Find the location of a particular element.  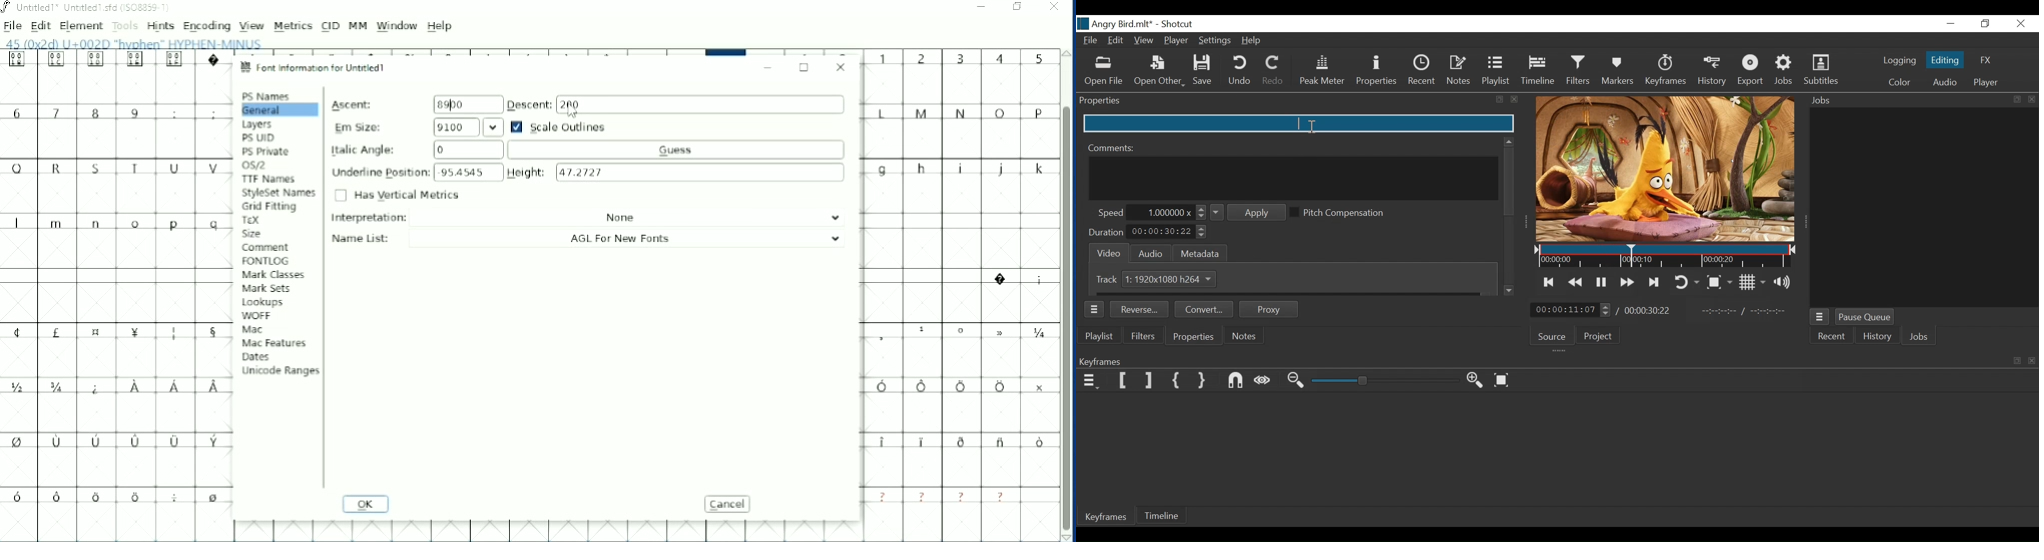

Play quickly backwards is located at coordinates (1576, 282).